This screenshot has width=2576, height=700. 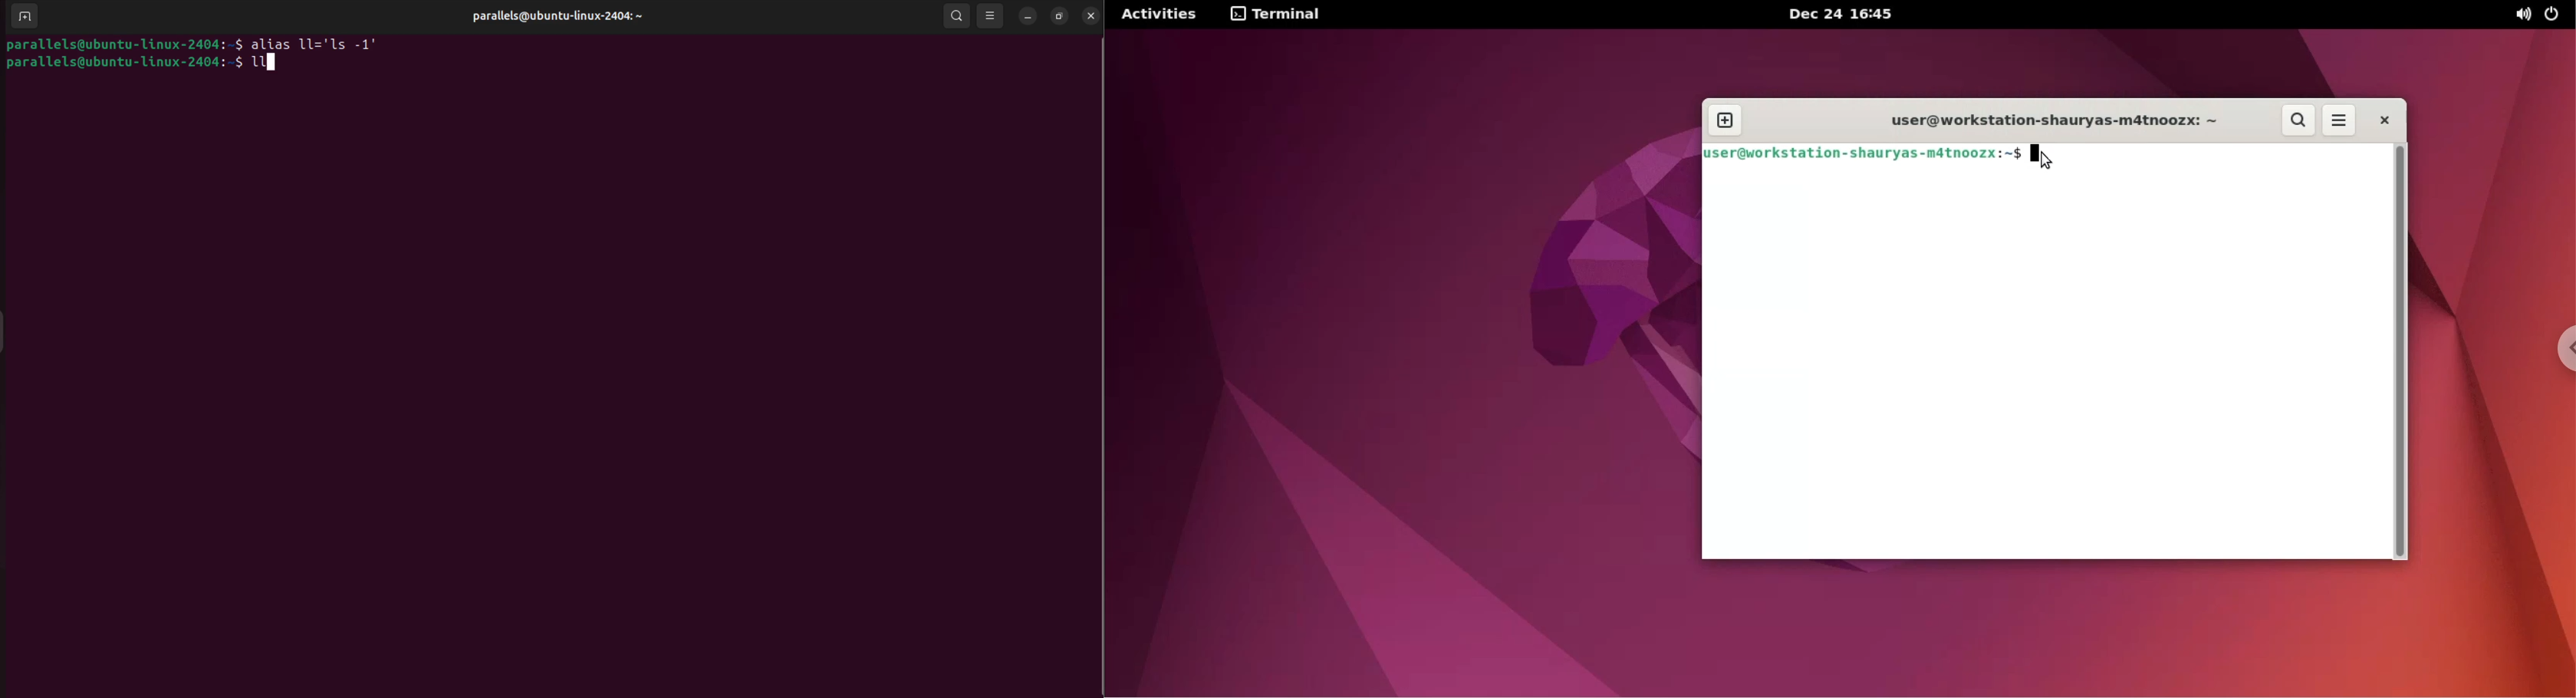 What do you see at coordinates (321, 43) in the screenshot?
I see `alias 11="ls -1"` at bounding box center [321, 43].